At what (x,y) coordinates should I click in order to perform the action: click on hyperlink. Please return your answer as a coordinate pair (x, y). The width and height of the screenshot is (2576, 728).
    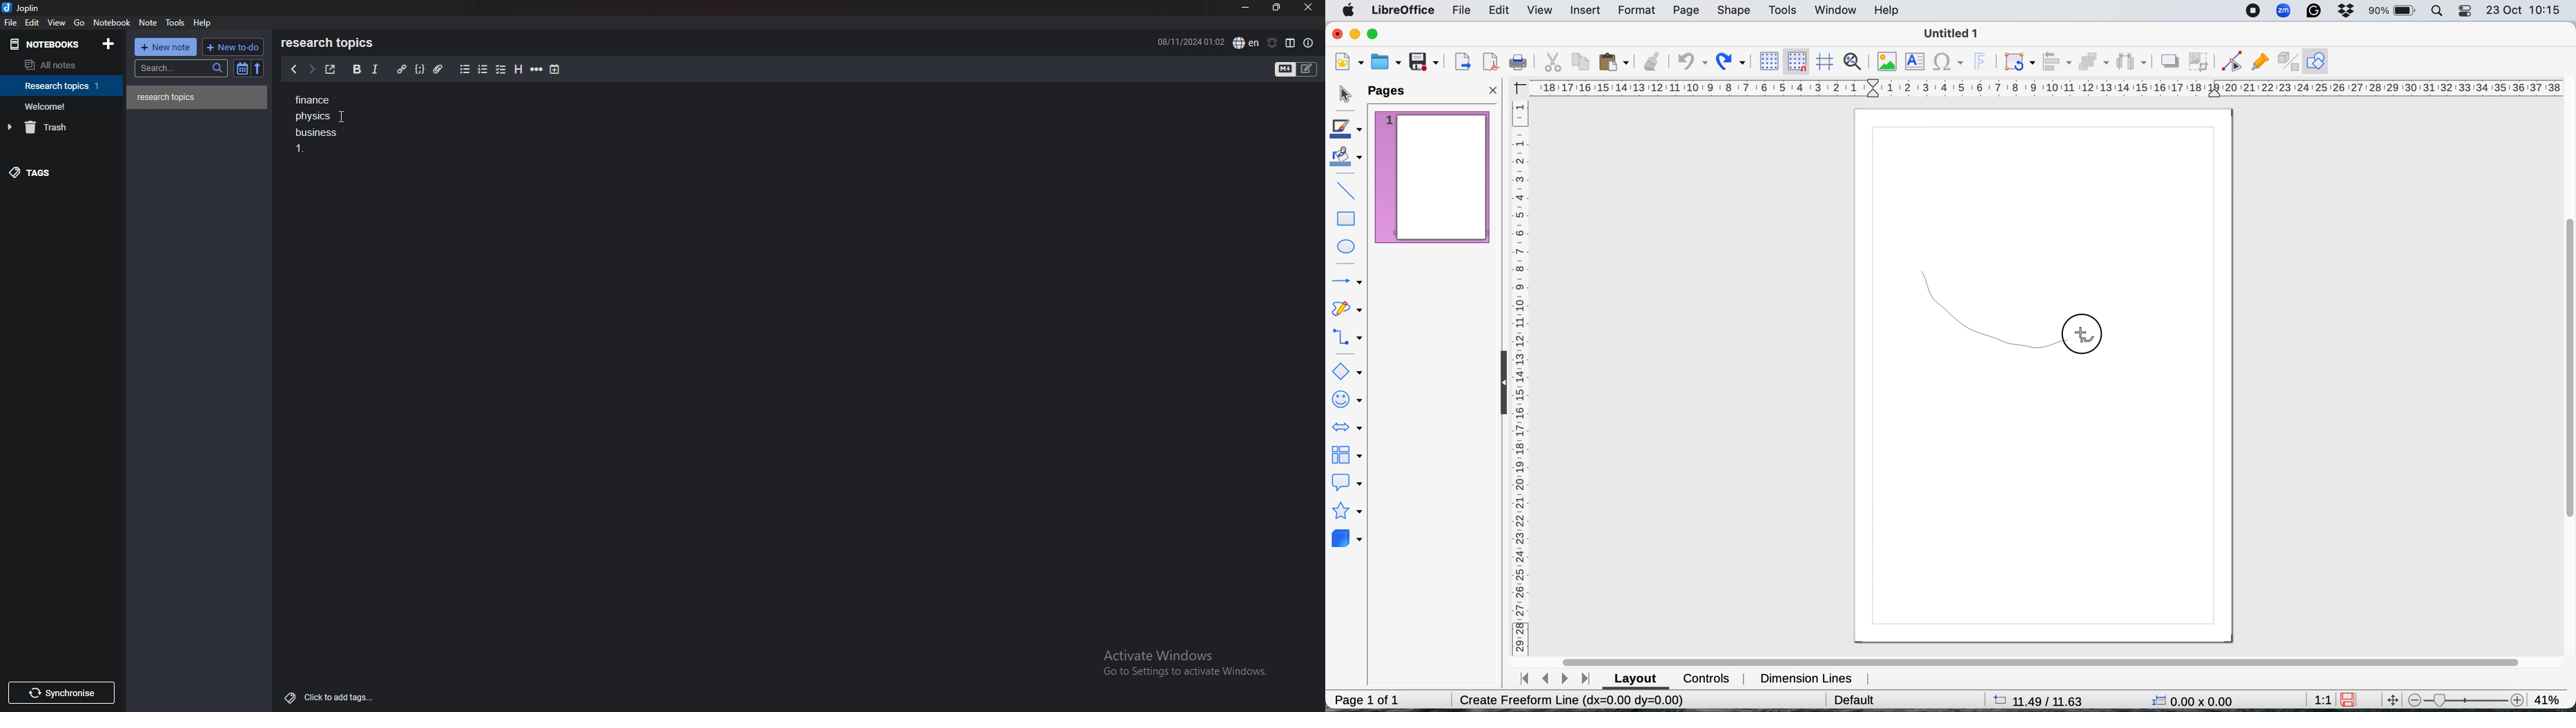
    Looking at the image, I should click on (401, 70).